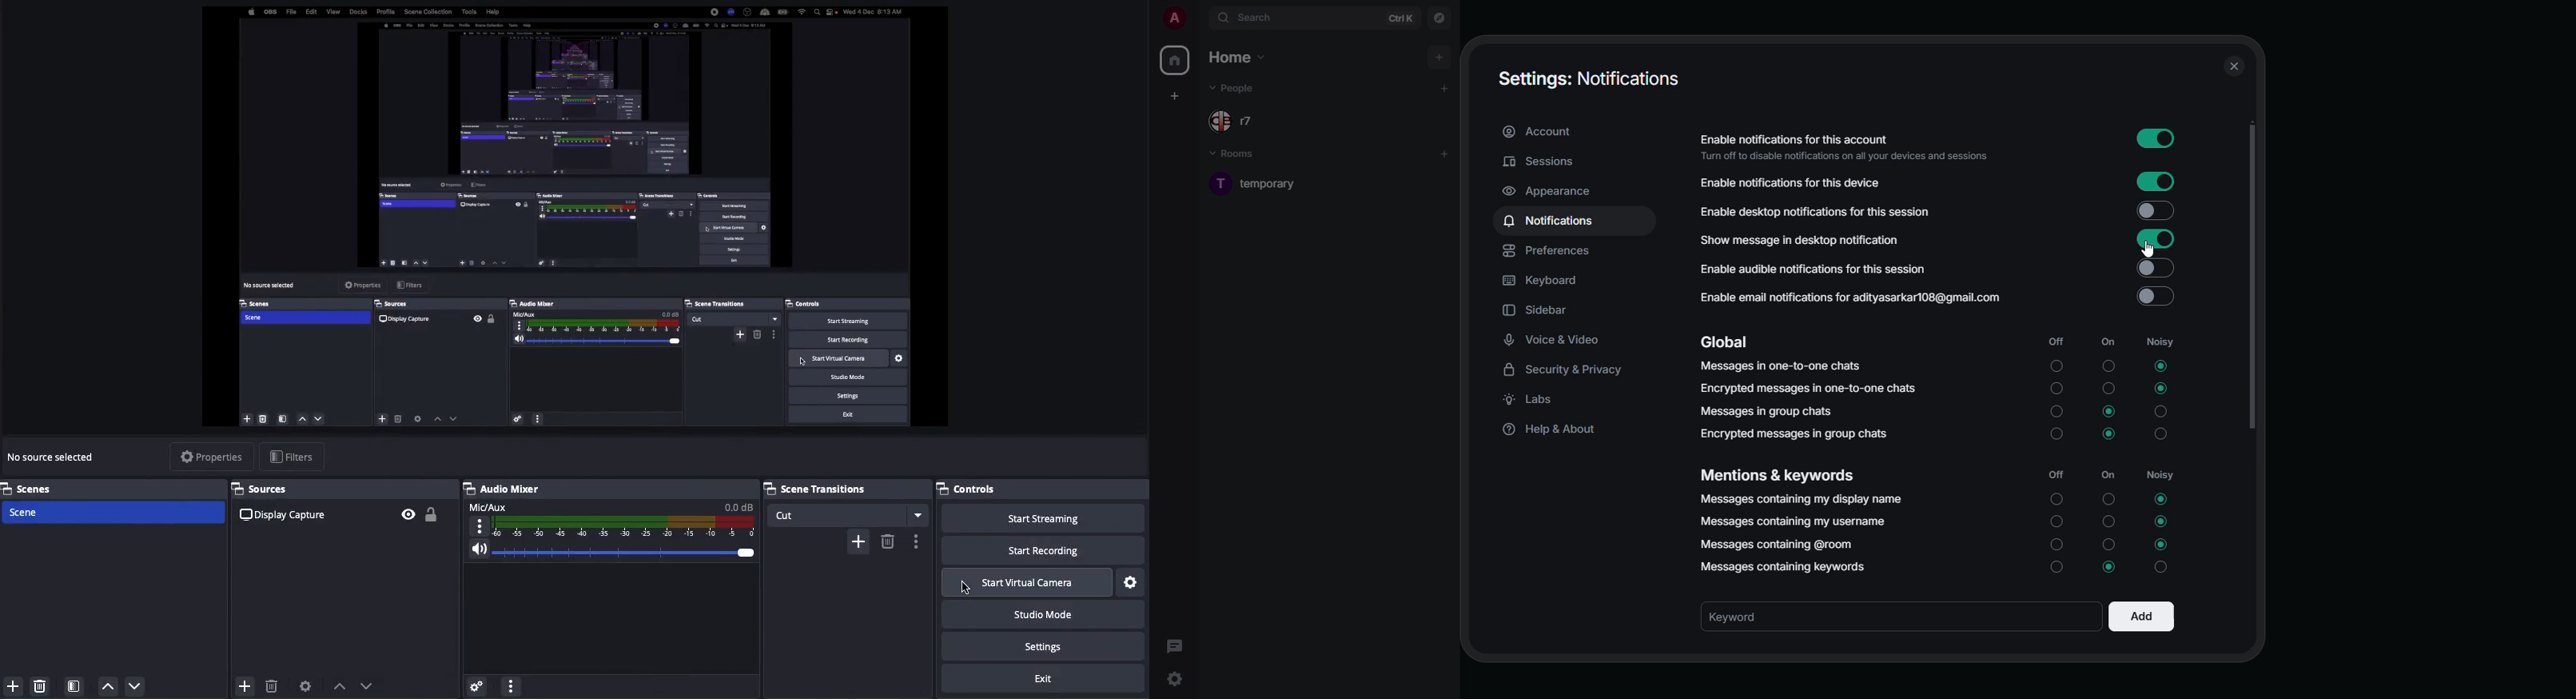 The height and width of the screenshot is (700, 2576). Describe the element at coordinates (2109, 341) in the screenshot. I see `on` at that location.